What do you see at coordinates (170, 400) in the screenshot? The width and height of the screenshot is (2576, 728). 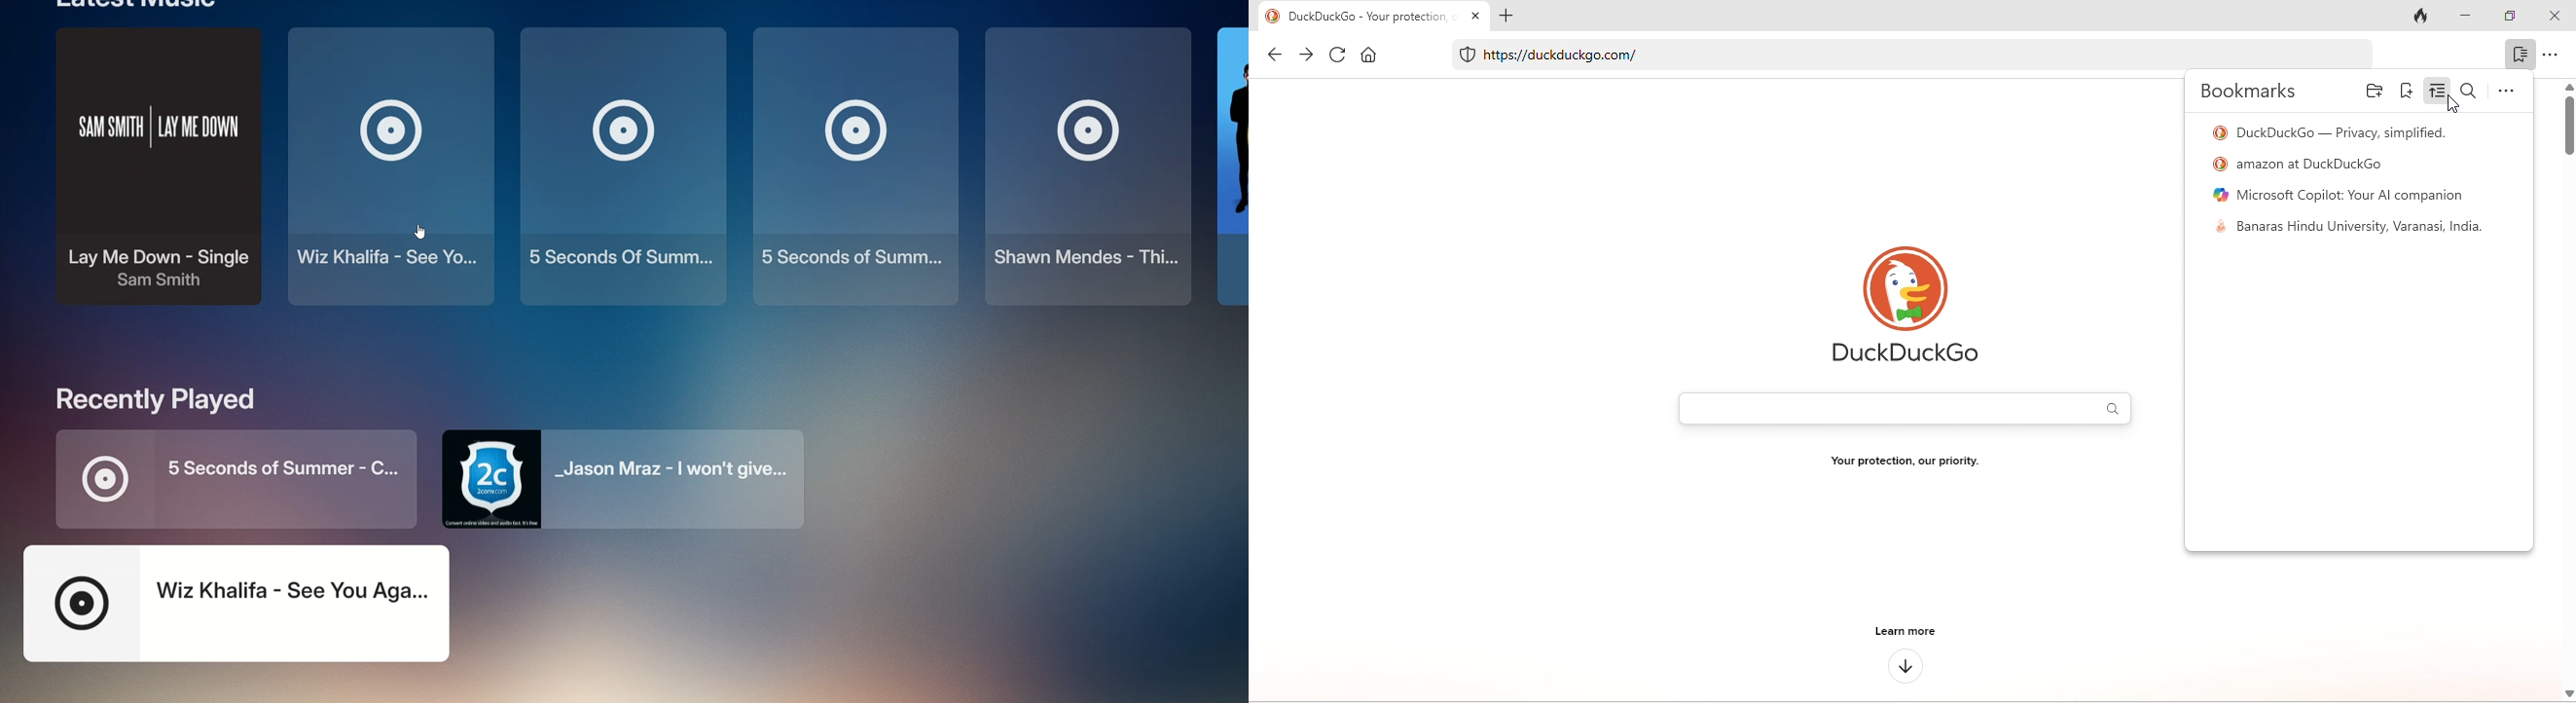 I see `Recently Played` at bounding box center [170, 400].